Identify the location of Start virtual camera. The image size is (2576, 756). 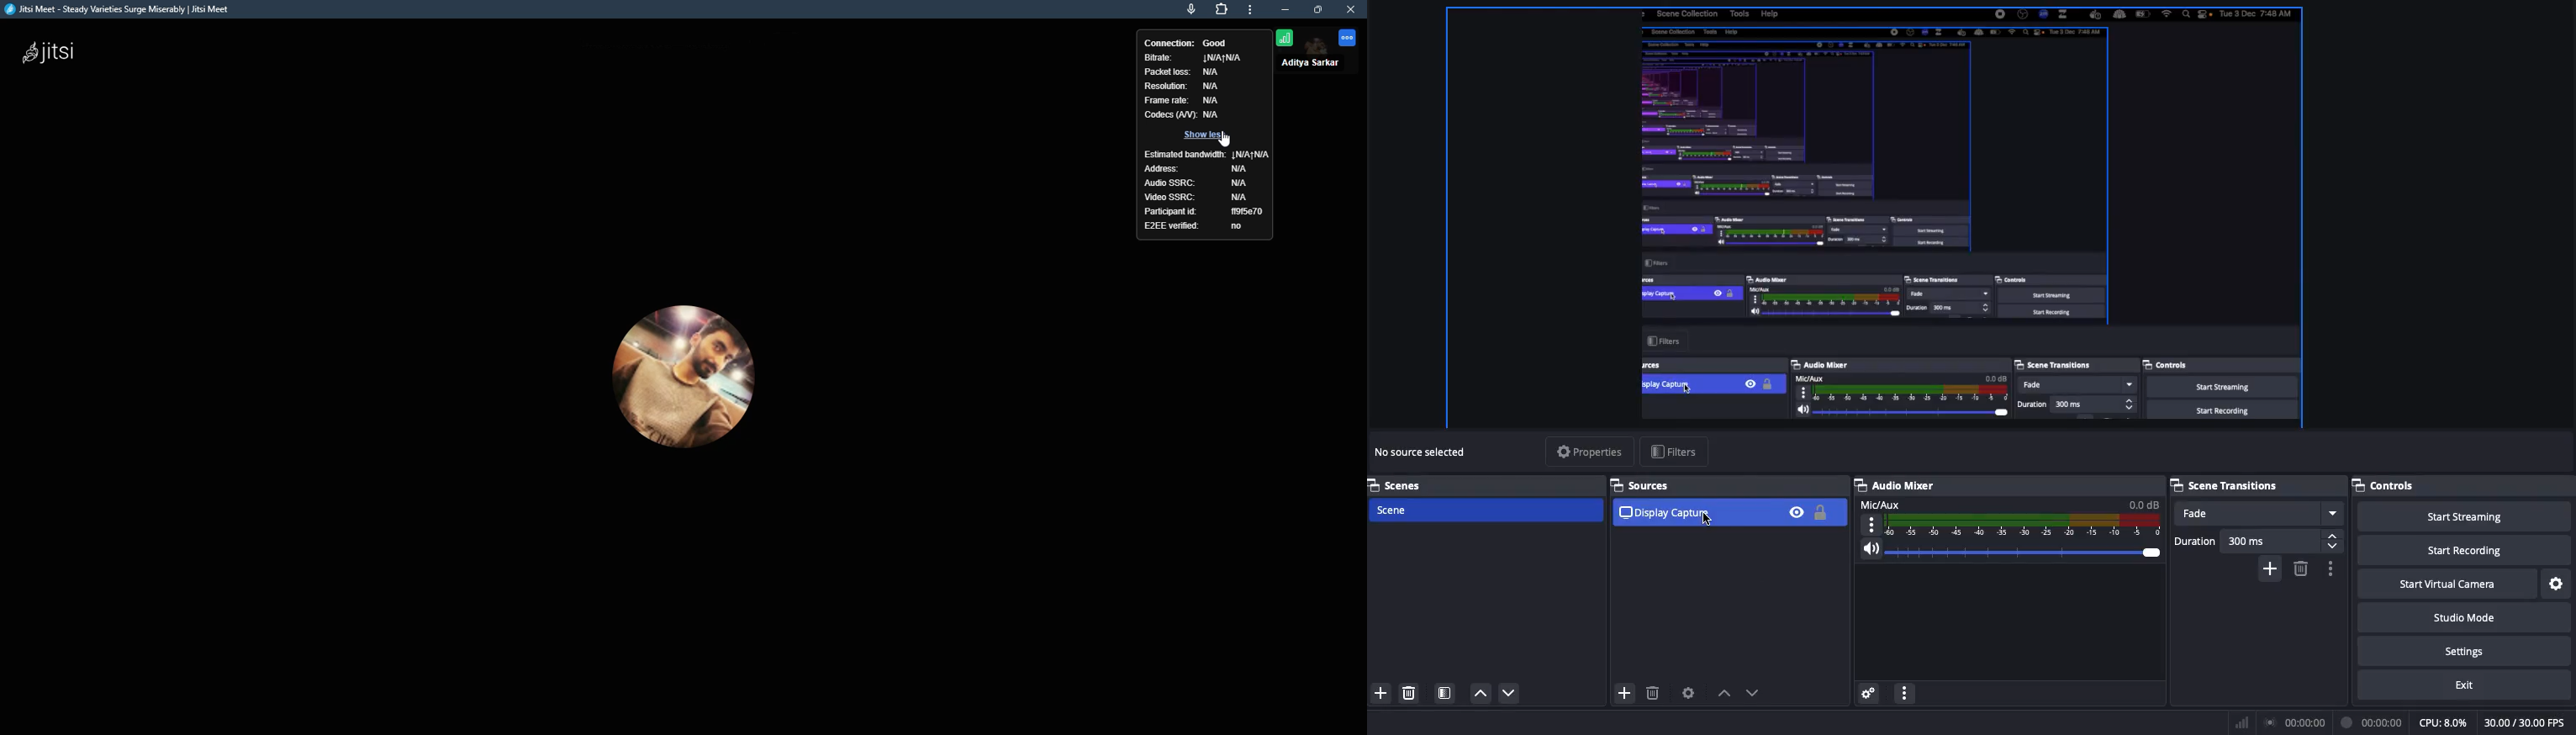
(2447, 584).